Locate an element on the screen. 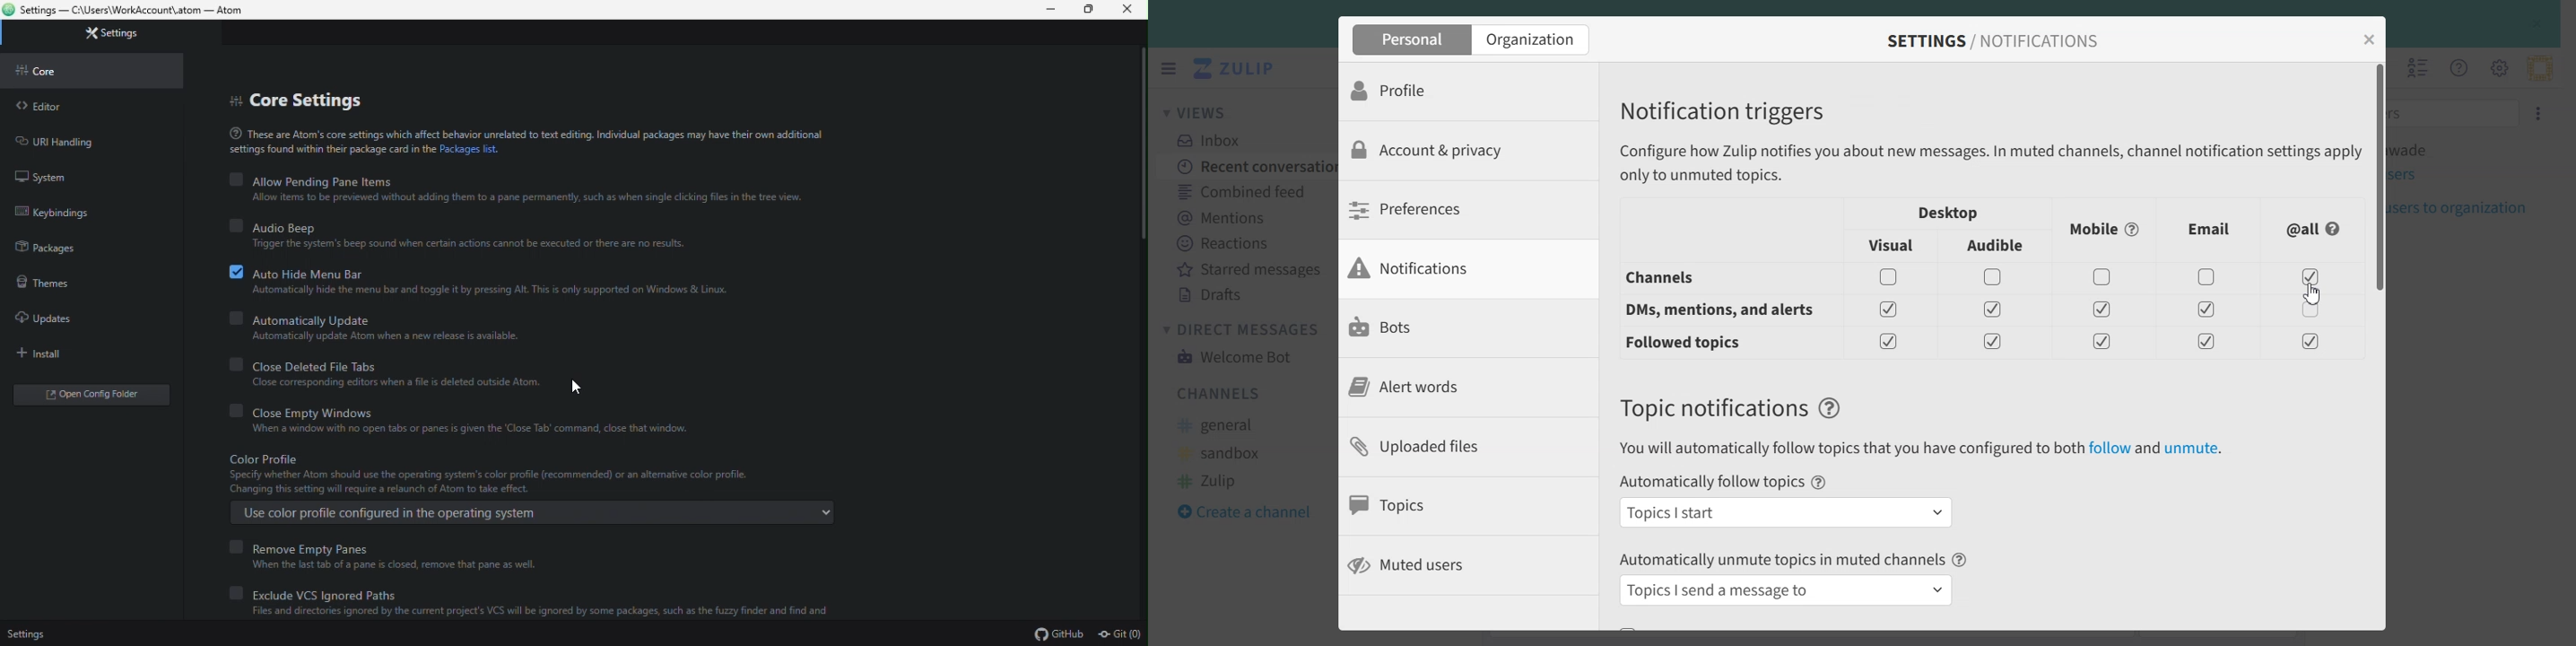  Combined Feed is located at coordinates (1246, 191).